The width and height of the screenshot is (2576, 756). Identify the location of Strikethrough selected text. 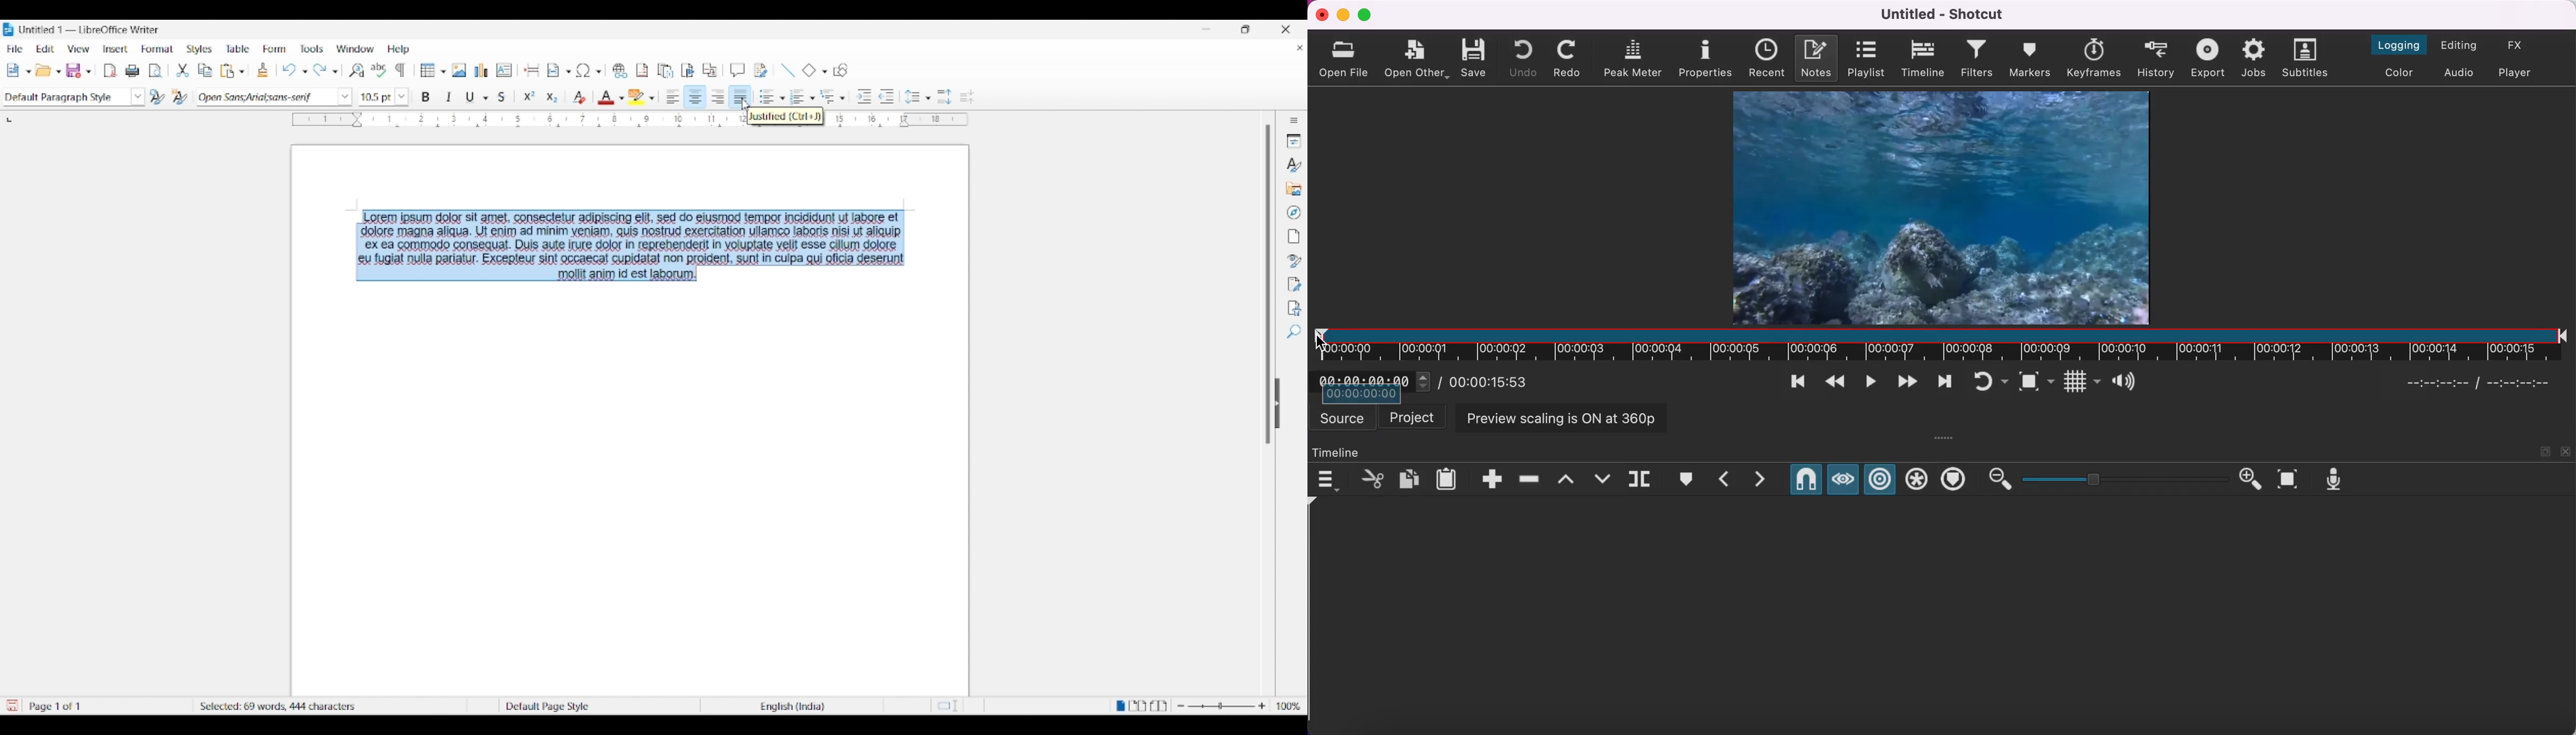
(503, 96).